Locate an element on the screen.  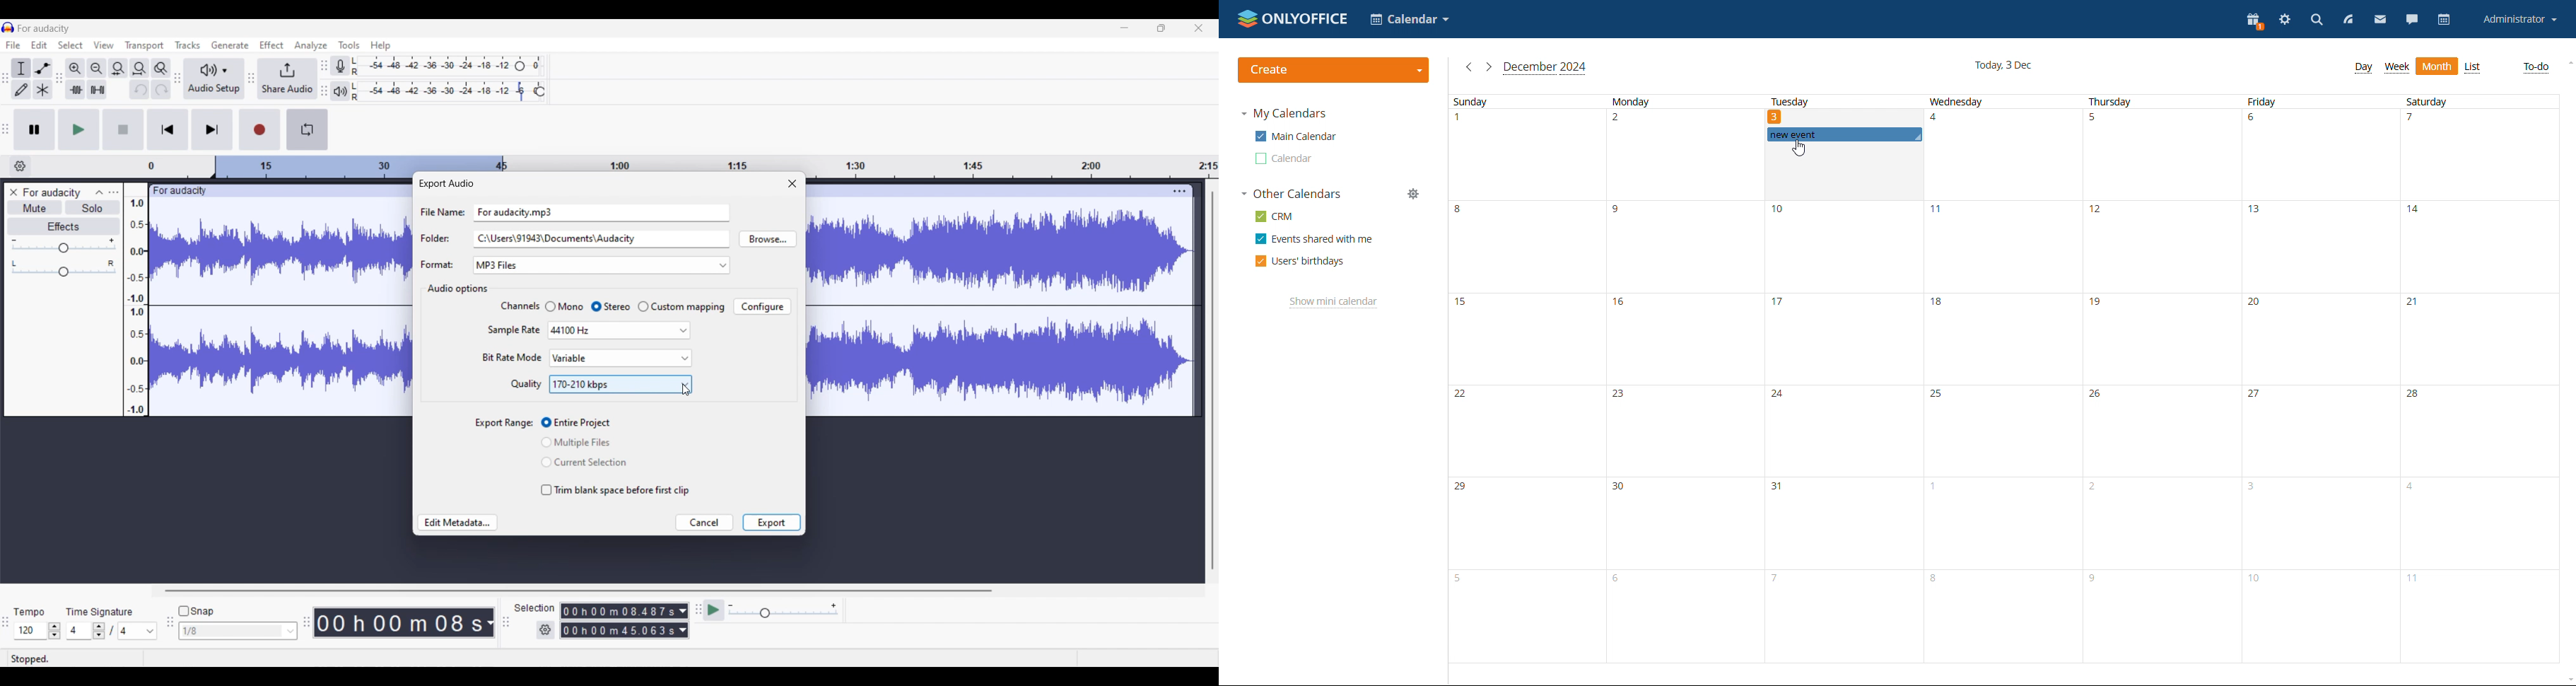
Volume scale is located at coordinates (63, 245).